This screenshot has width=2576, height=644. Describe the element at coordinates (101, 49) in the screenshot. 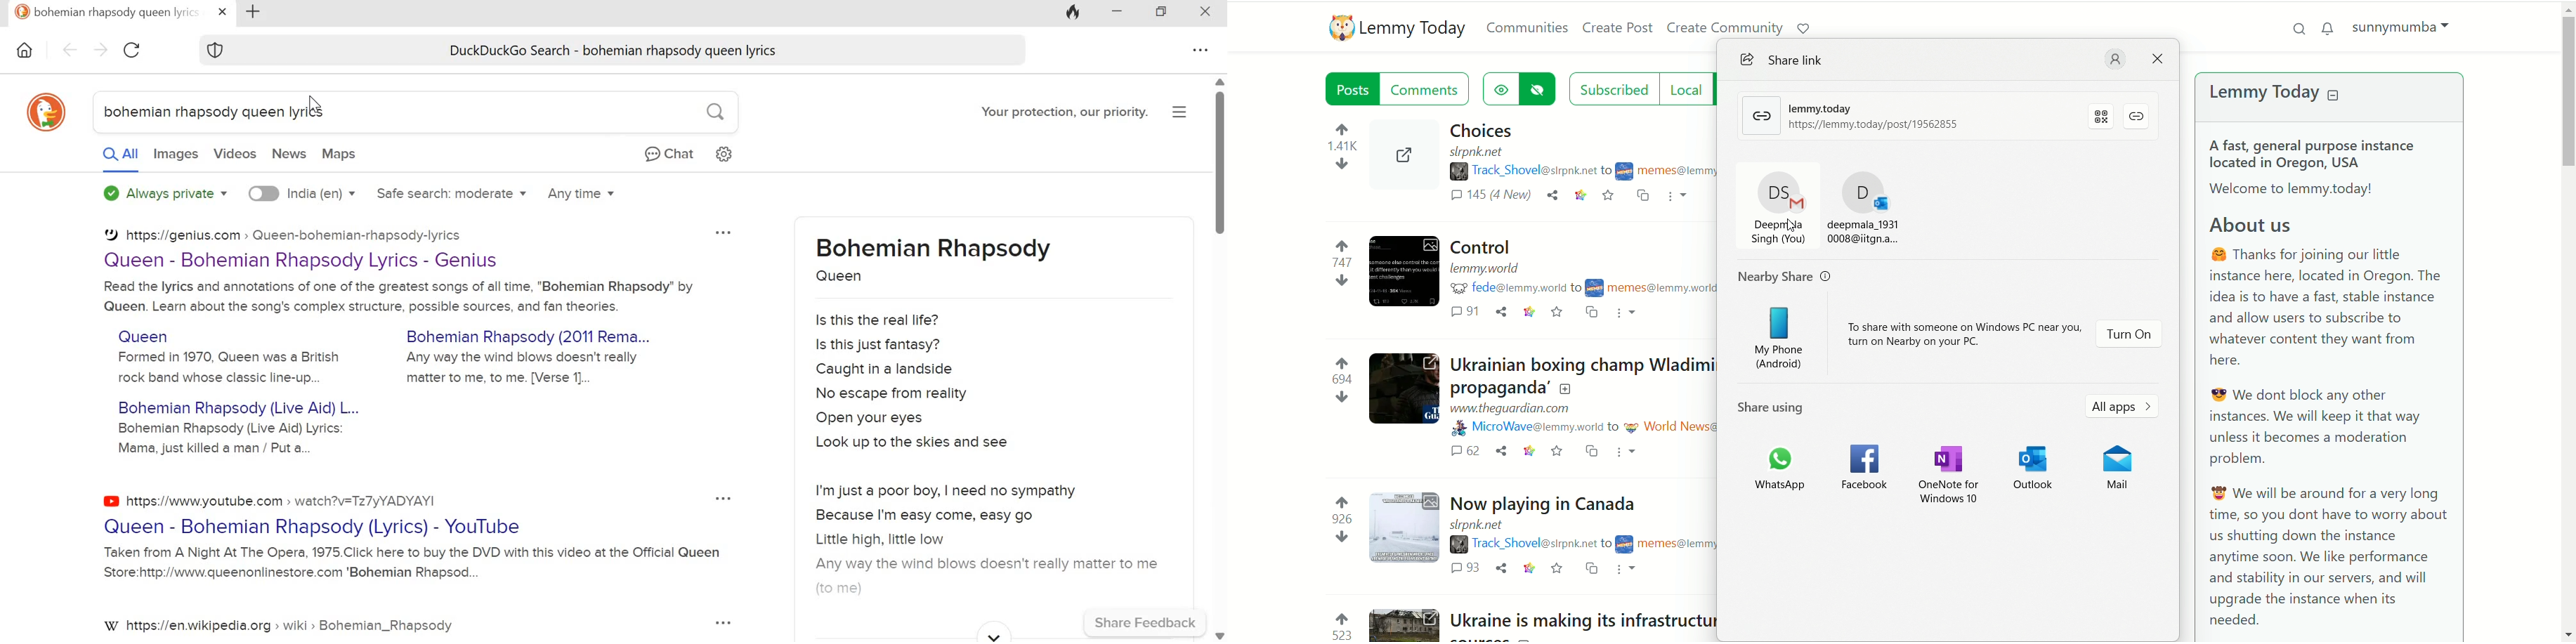

I see `Go forward page` at that location.